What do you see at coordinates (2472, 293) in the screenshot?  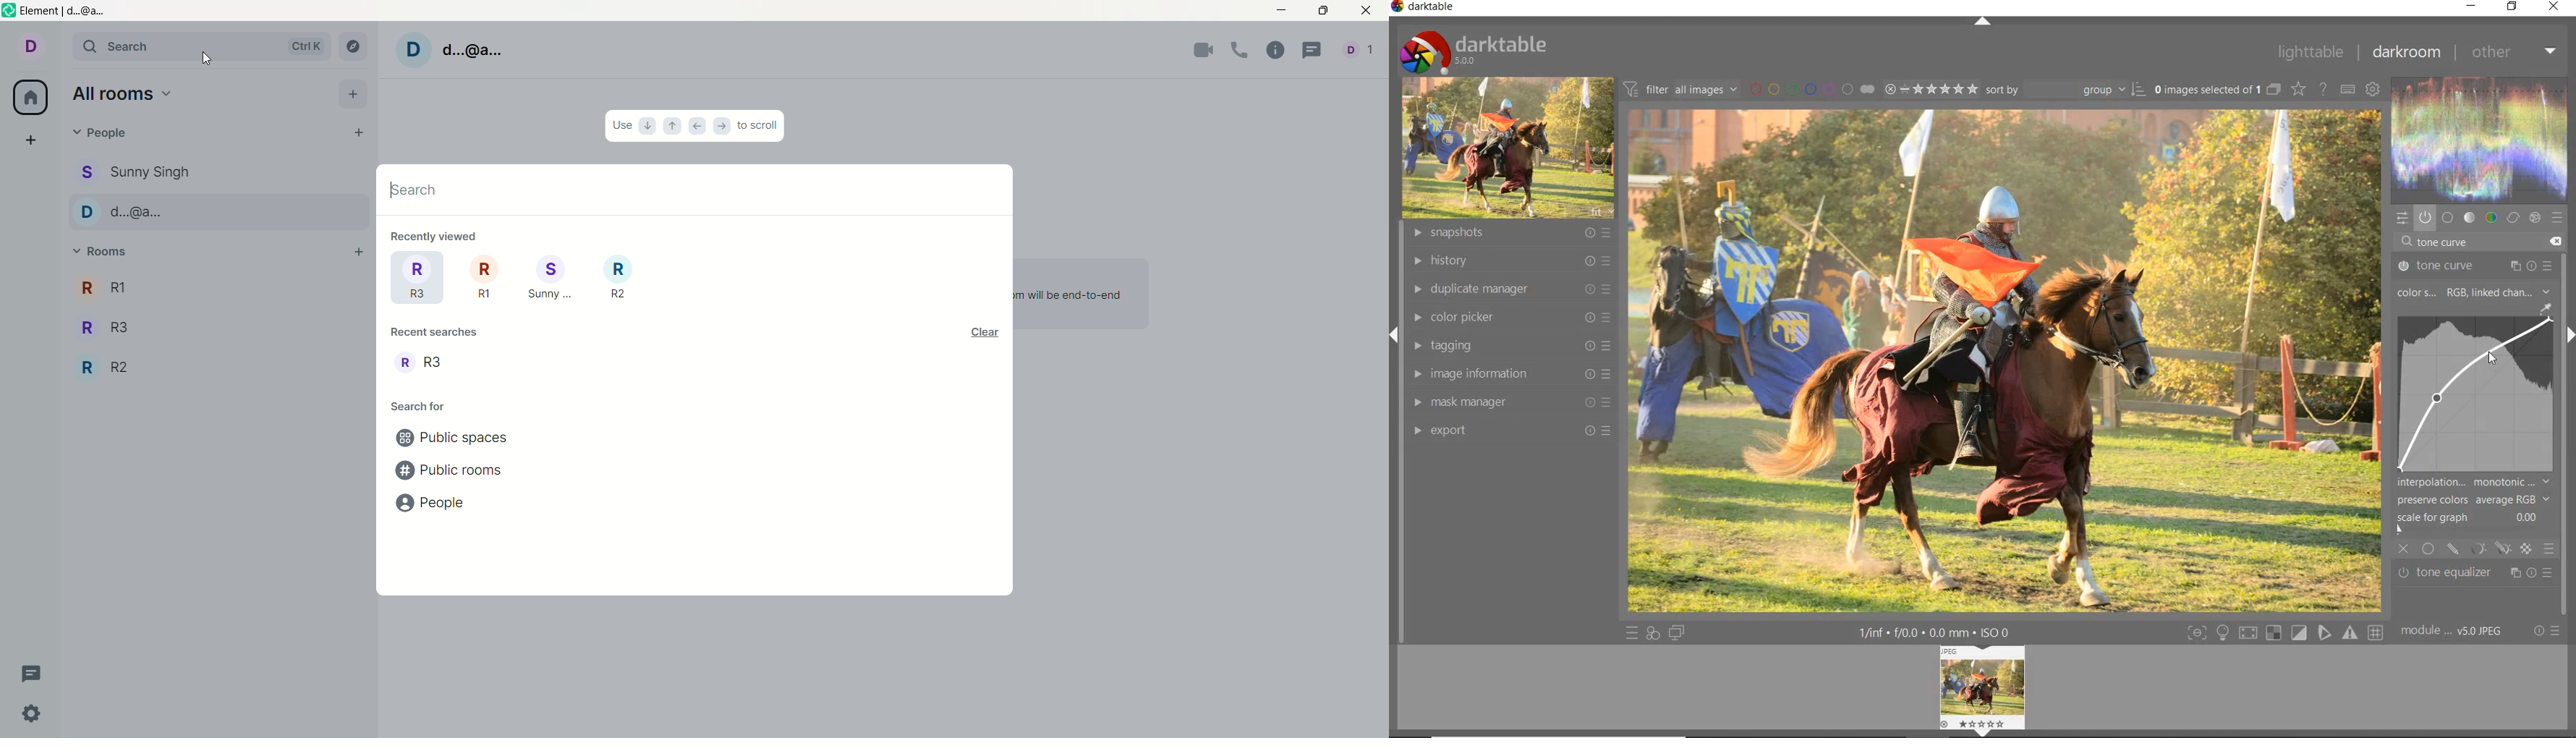 I see `color space` at bounding box center [2472, 293].